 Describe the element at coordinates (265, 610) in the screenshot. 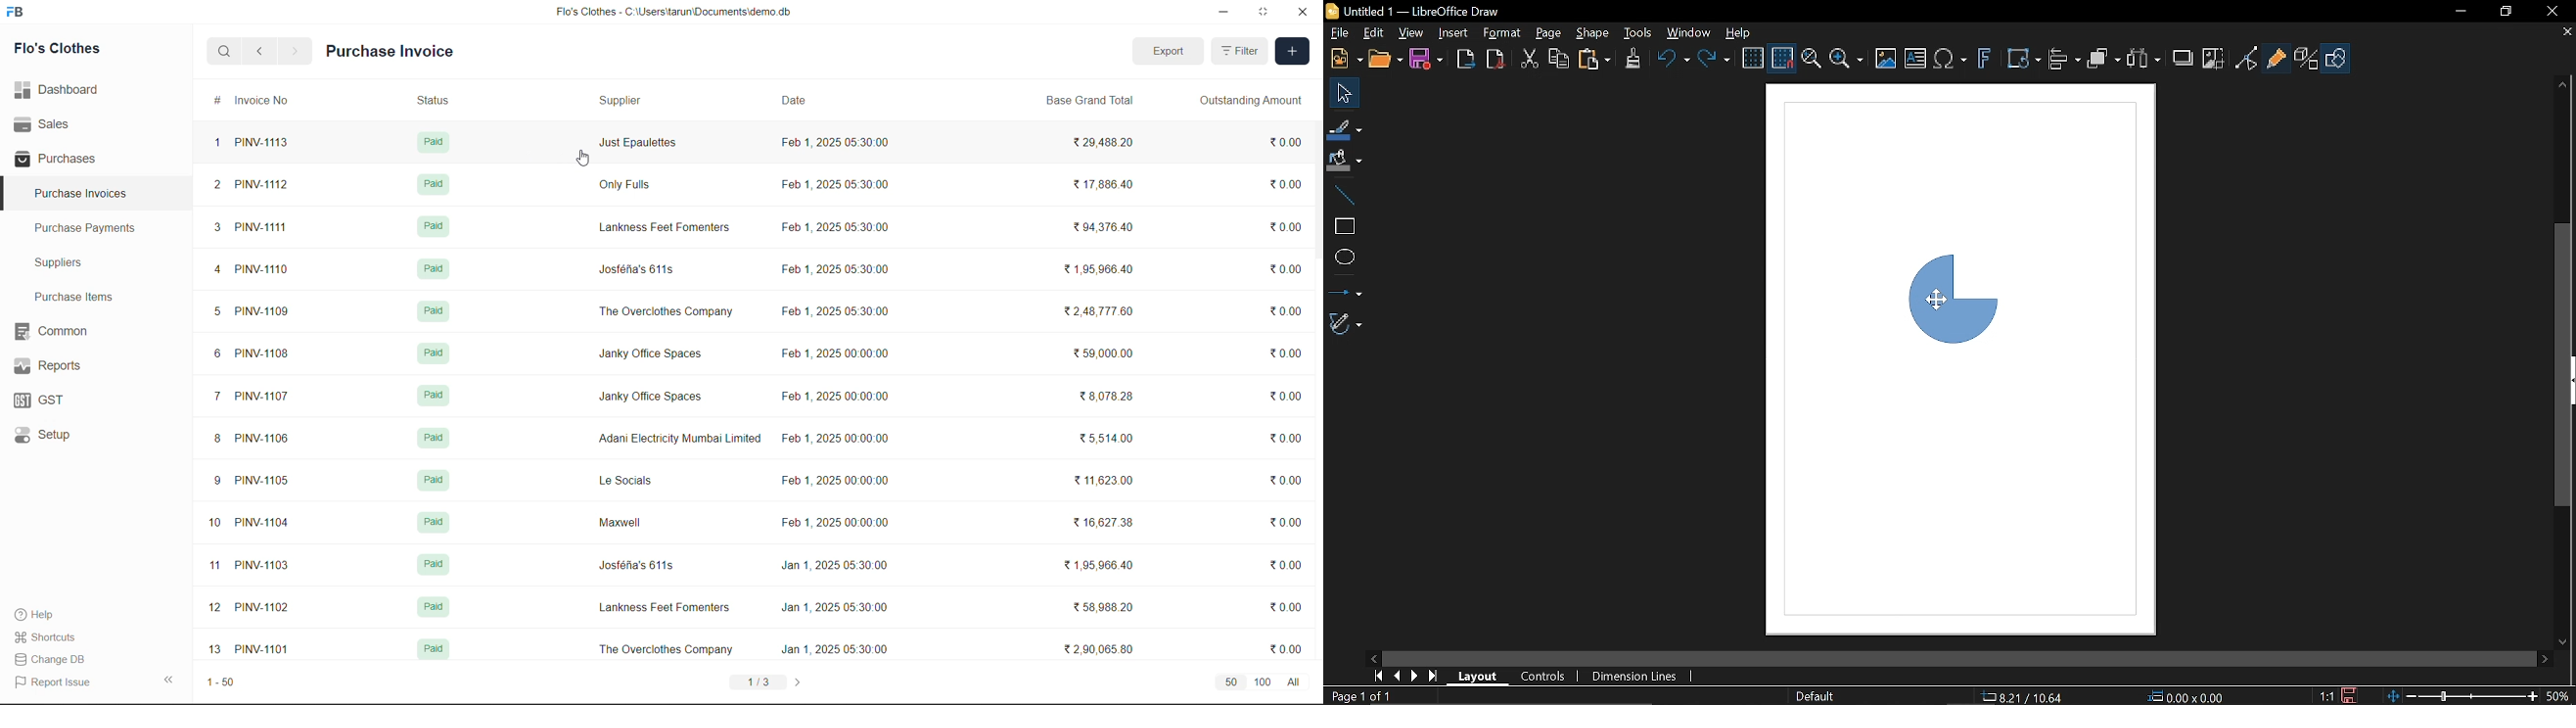

I see `PINV-1102` at that location.